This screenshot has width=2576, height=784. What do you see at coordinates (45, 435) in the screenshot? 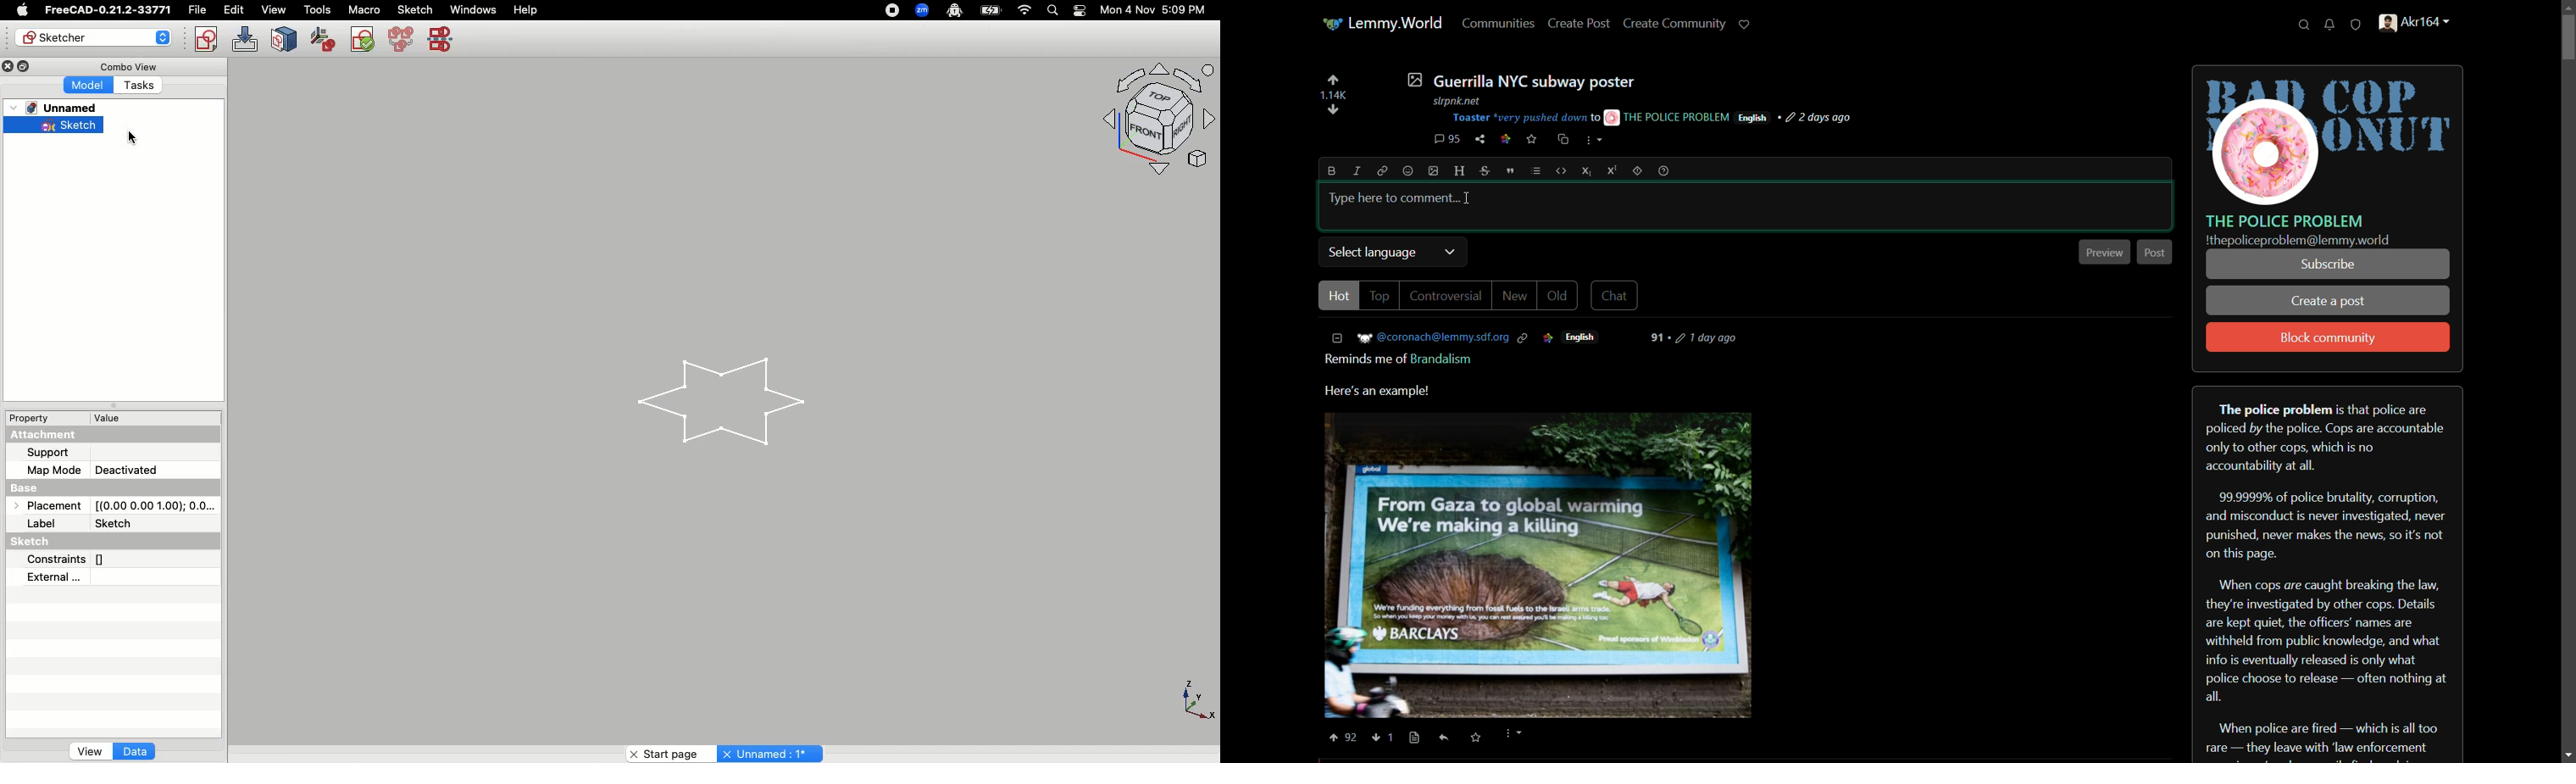
I see `Attachment` at bounding box center [45, 435].